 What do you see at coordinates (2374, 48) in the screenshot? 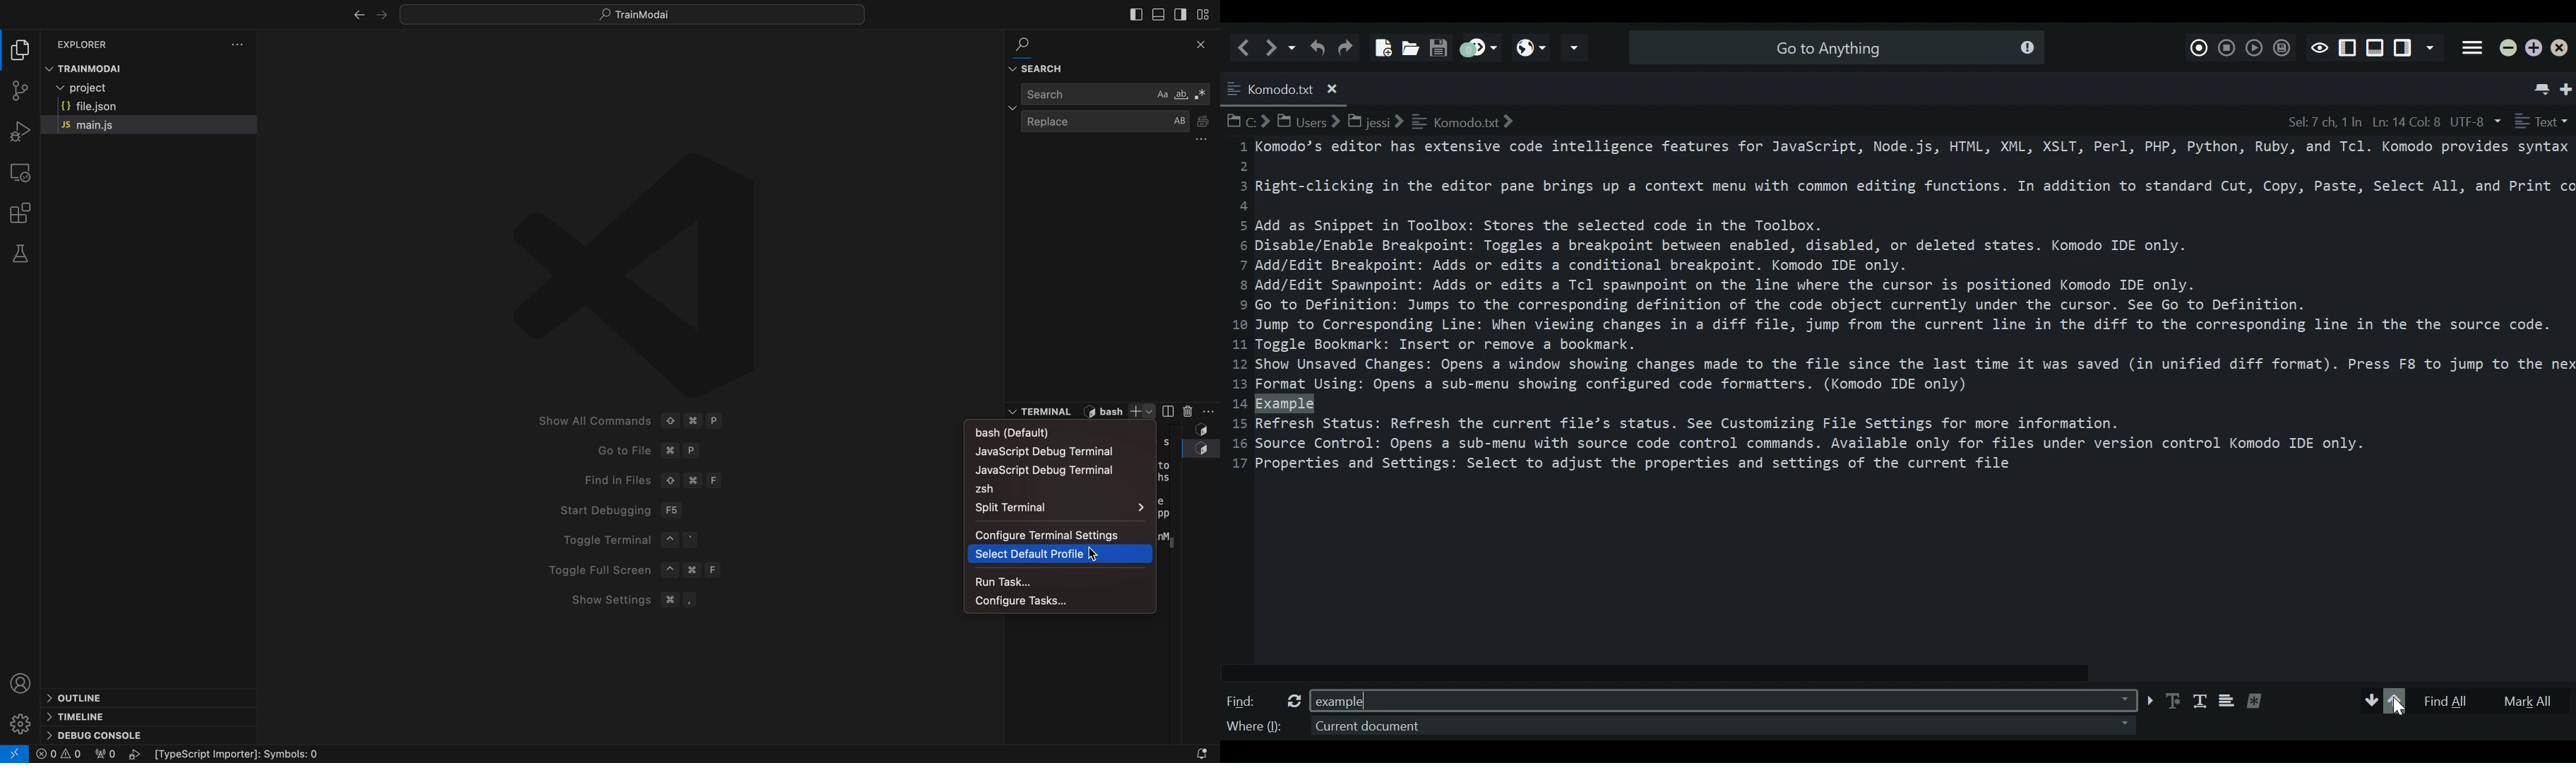
I see `Show/Hide Pane Below` at bounding box center [2374, 48].